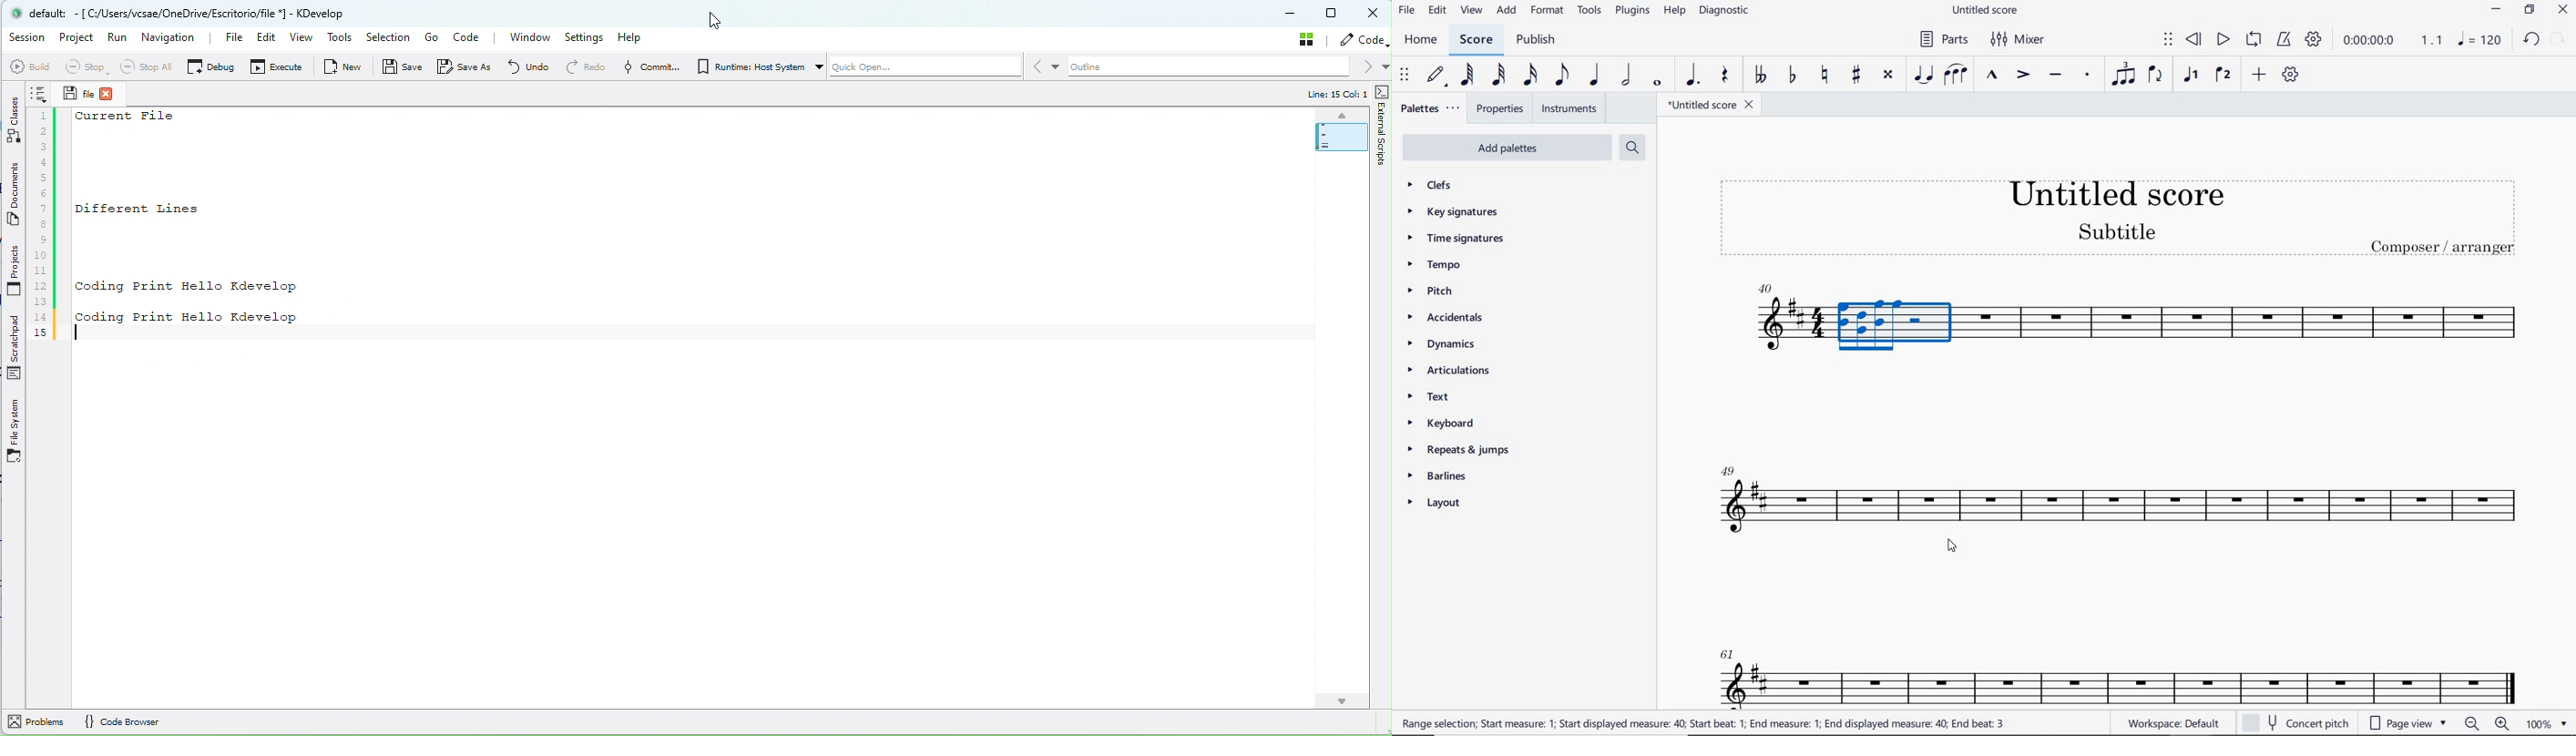  I want to click on TEXT, so click(1432, 398).